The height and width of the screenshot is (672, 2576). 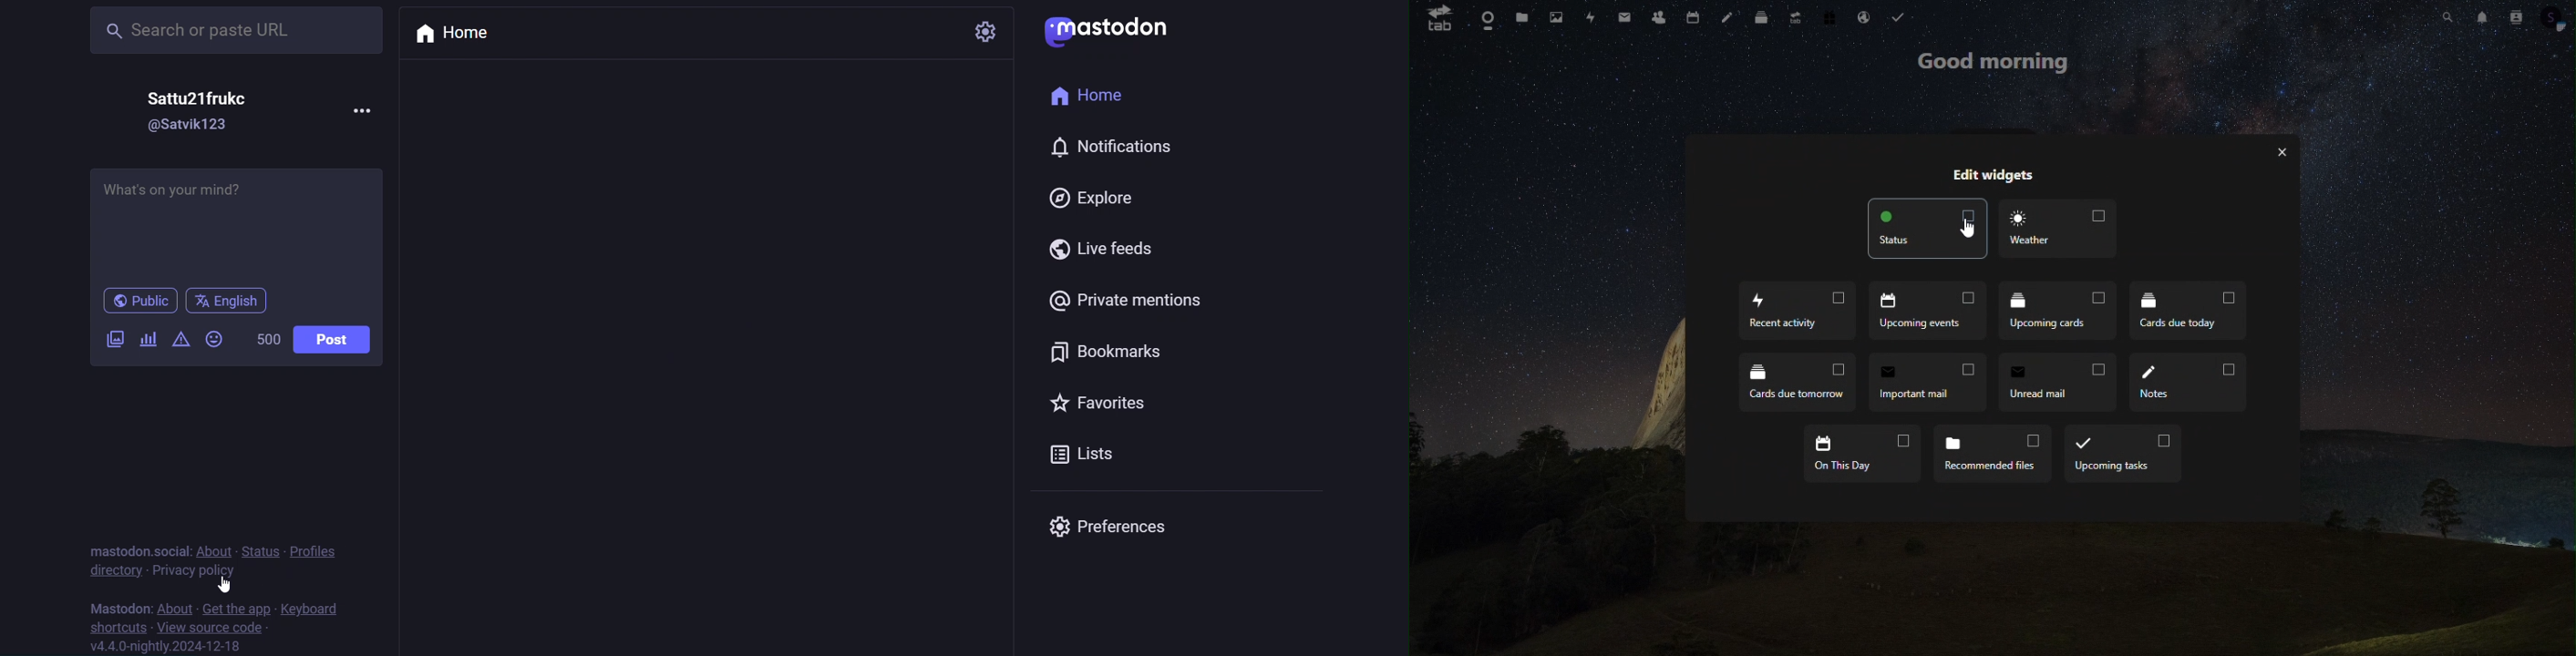 What do you see at coordinates (1932, 384) in the screenshot?
I see `import mail` at bounding box center [1932, 384].